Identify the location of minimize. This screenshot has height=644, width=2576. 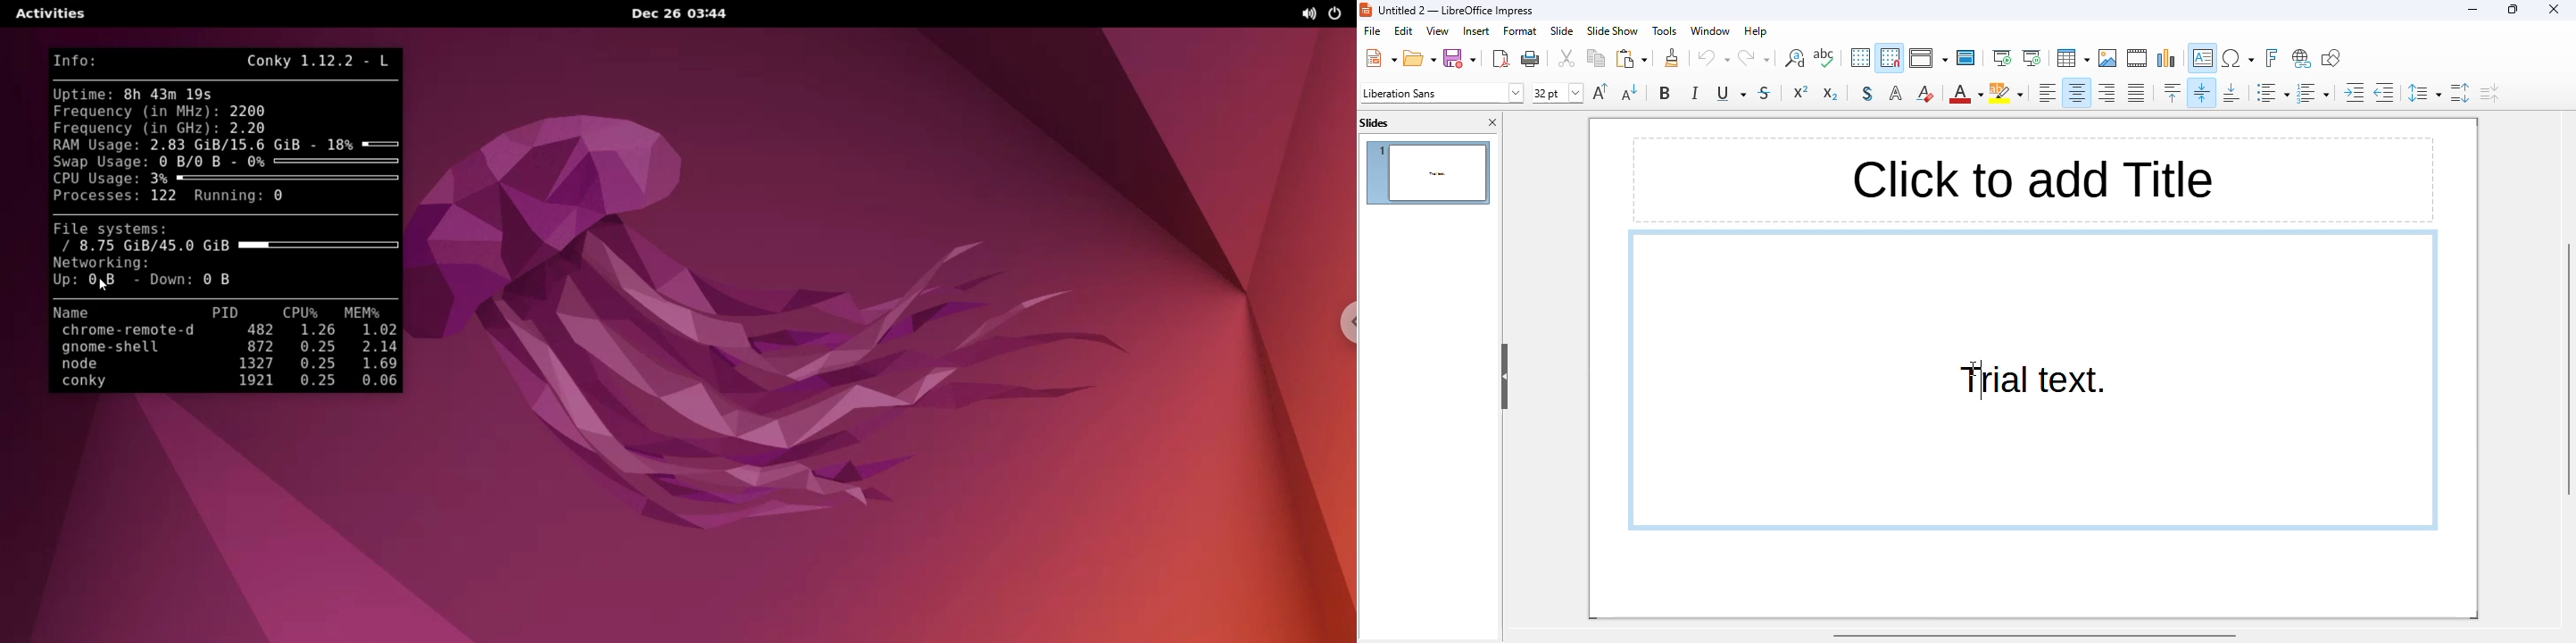
(2472, 10).